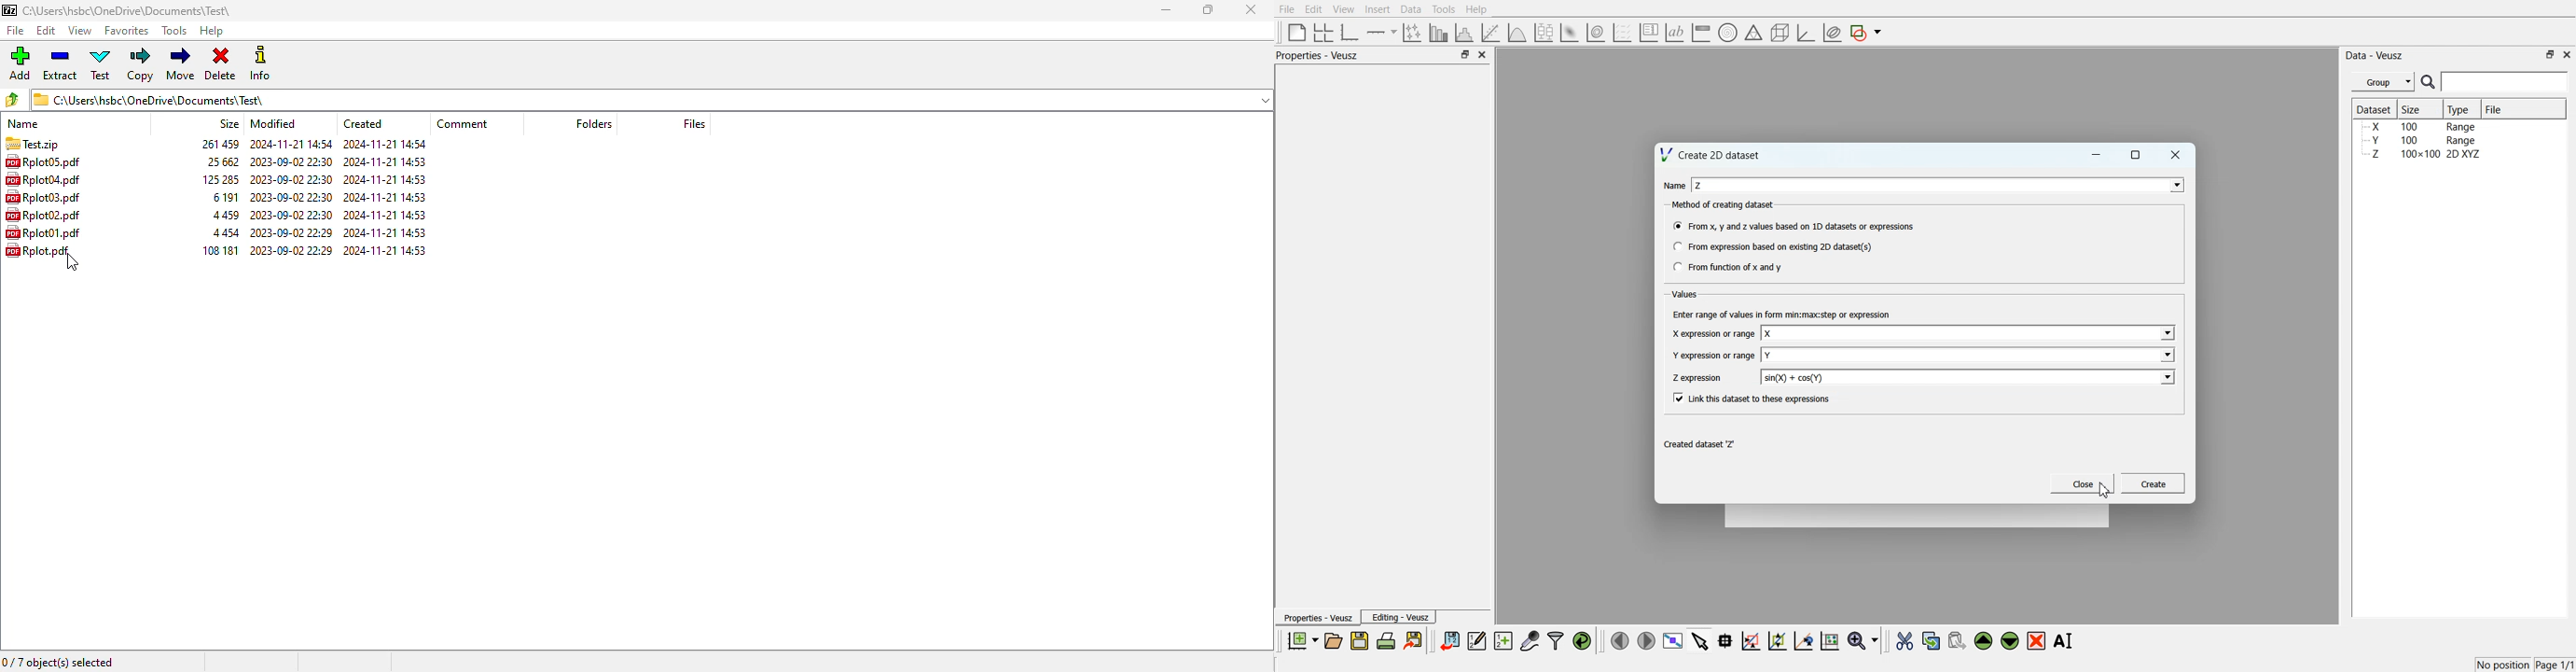 The image size is (2576, 672). What do you see at coordinates (127, 31) in the screenshot?
I see `favorites` at bounding box center [127, 31].